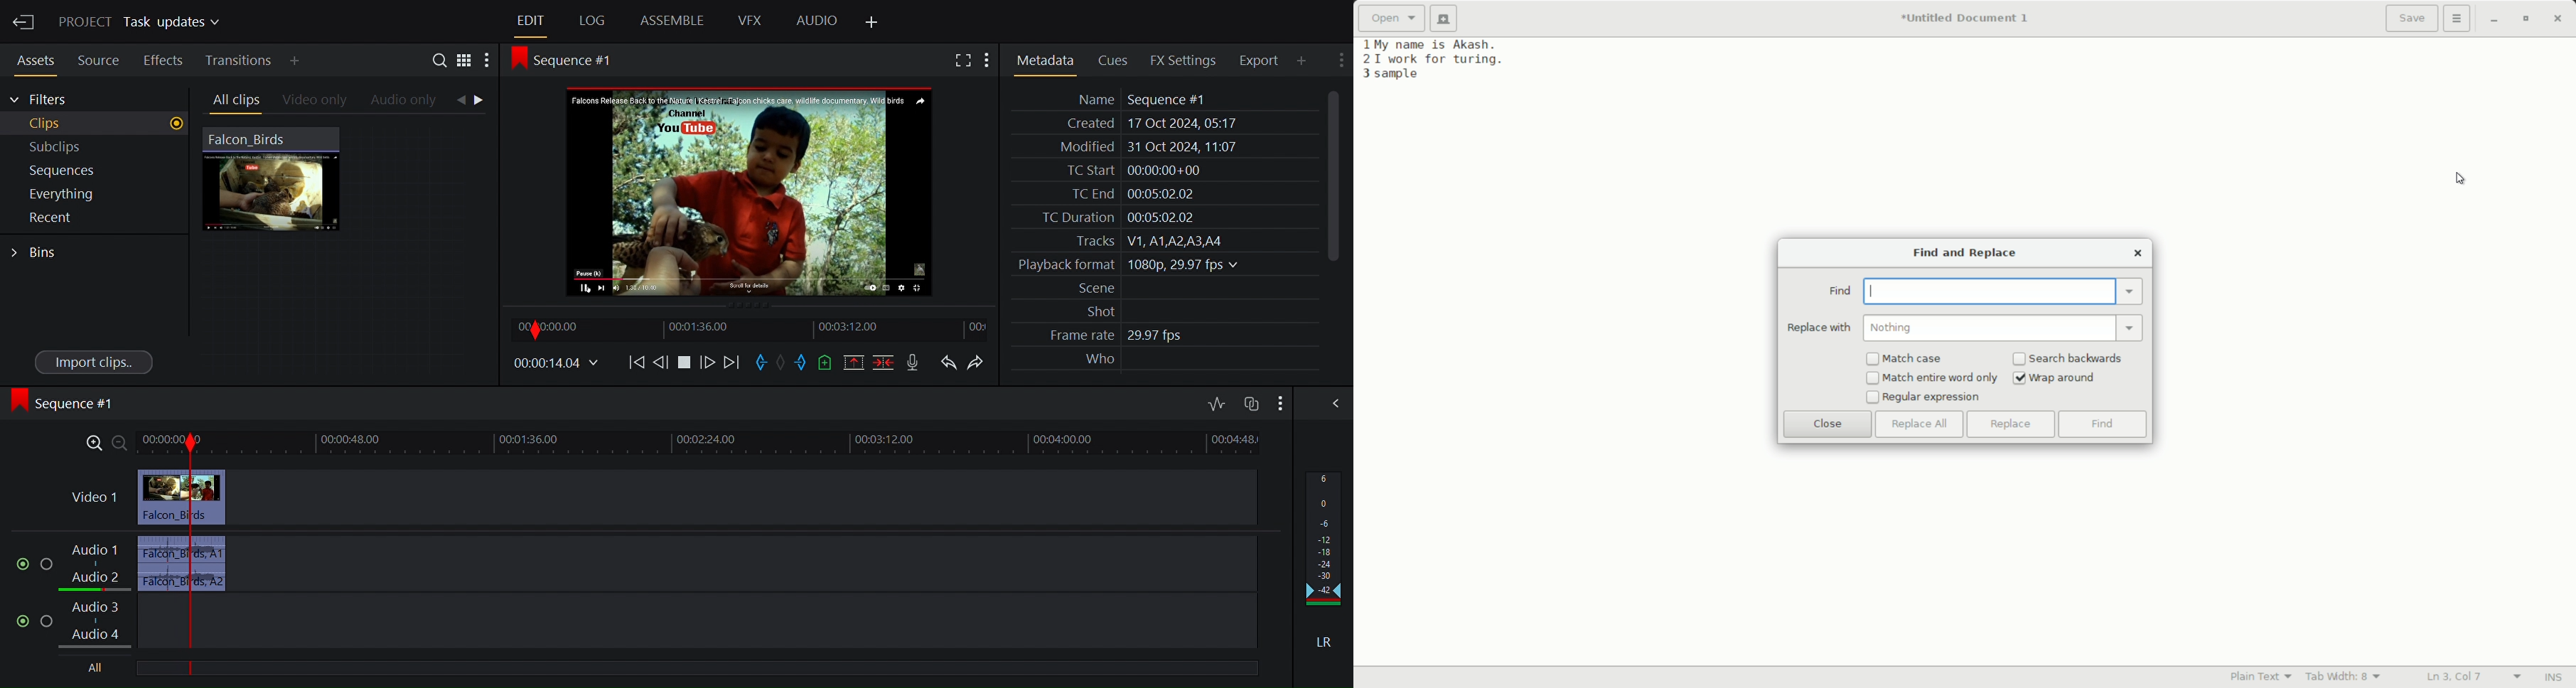 Image resolution: width=2576 pixels, height=700 pixels. What do you see at coordinates (488, 59) in the screenshot?
I see `Show settings menu` at bounding box center [488, 59].